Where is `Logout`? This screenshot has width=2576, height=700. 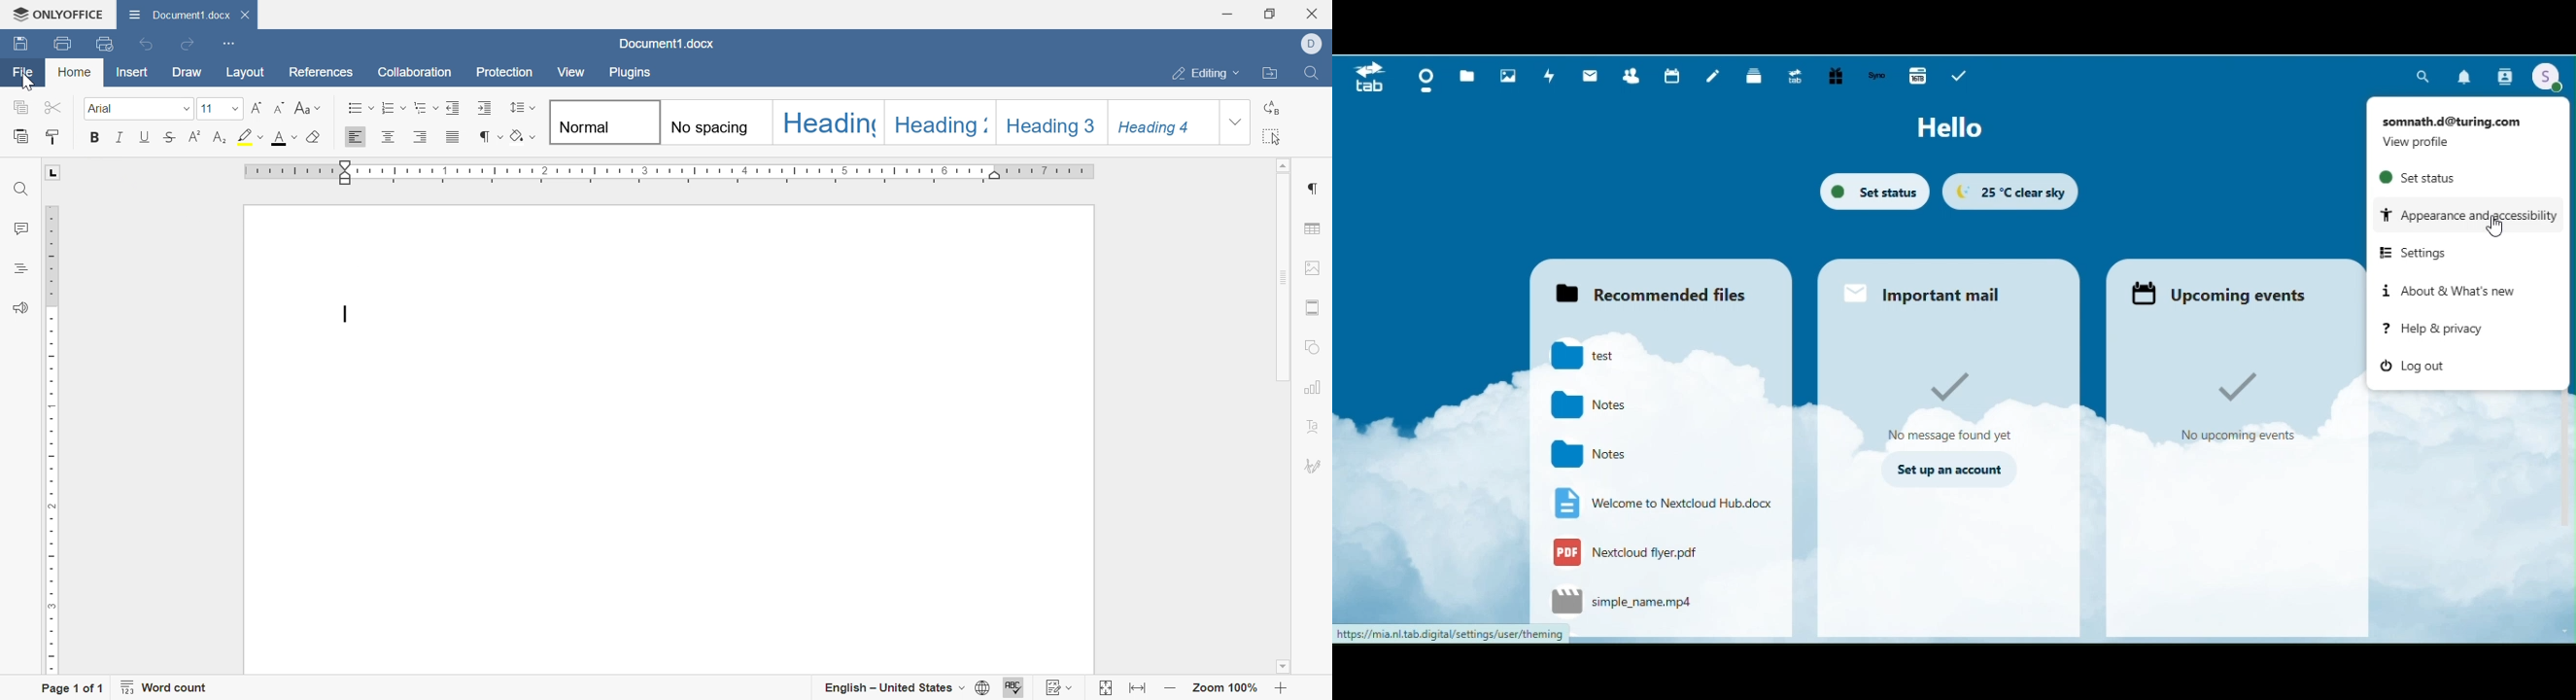 Logout is located at coordinates (2420, 368).